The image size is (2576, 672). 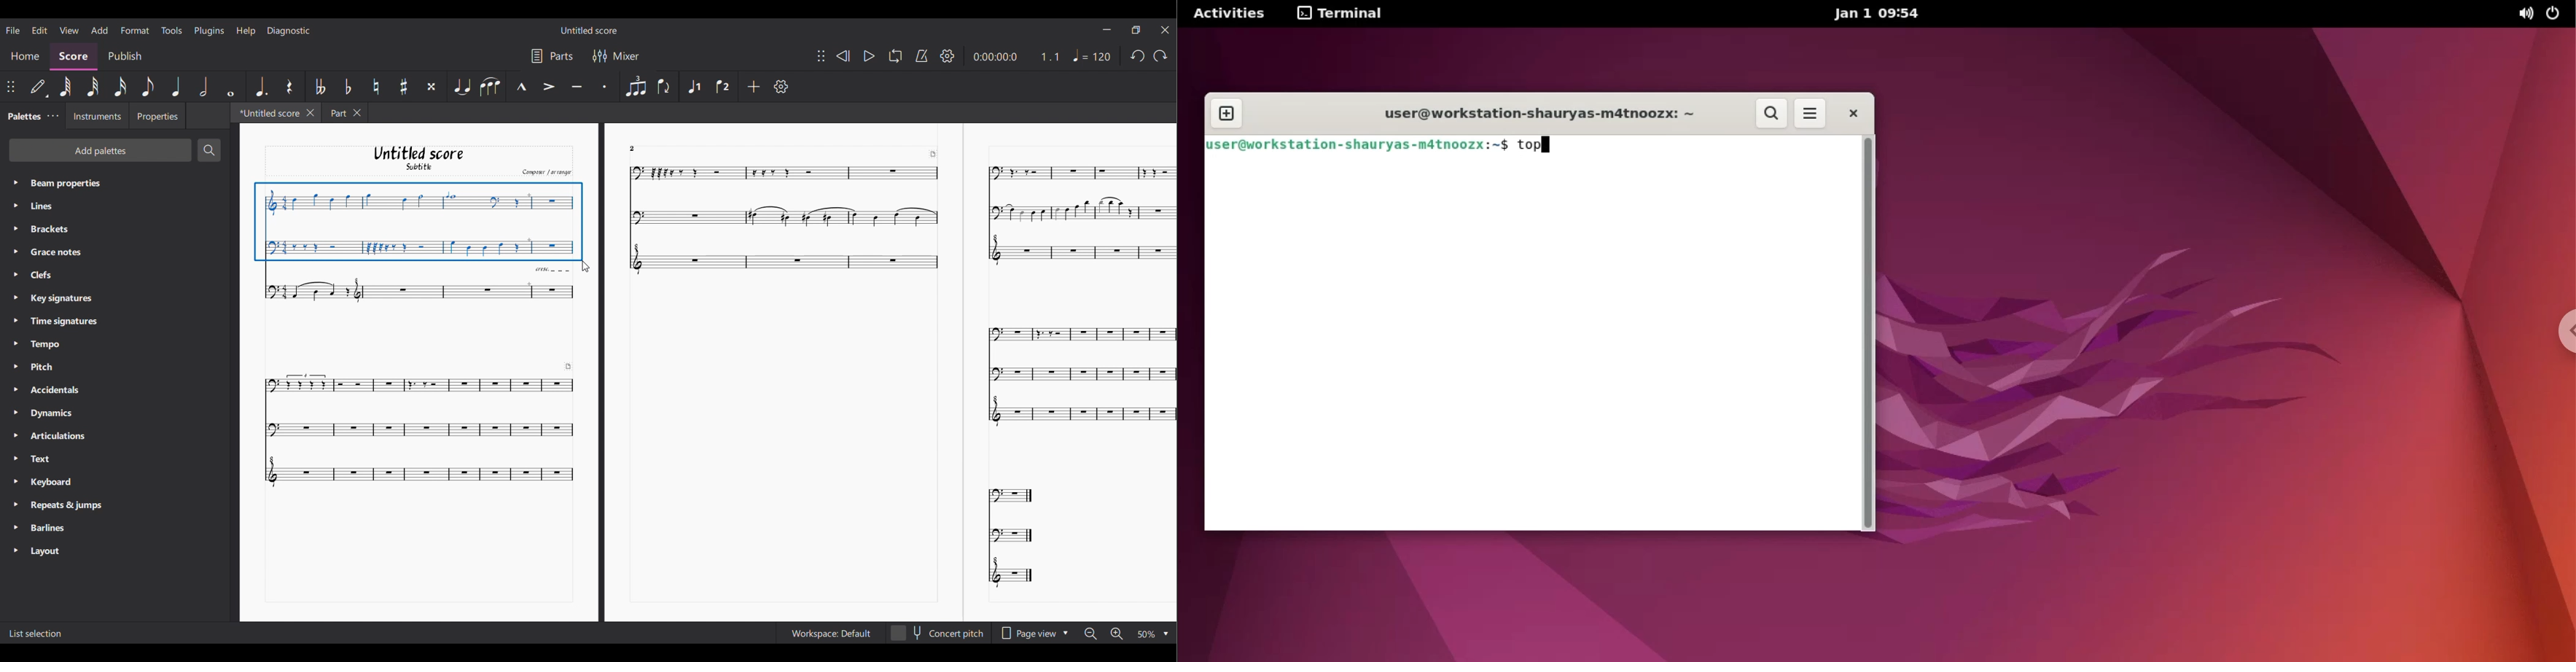 I want to click on Undo, so click(x=1160, y=58).